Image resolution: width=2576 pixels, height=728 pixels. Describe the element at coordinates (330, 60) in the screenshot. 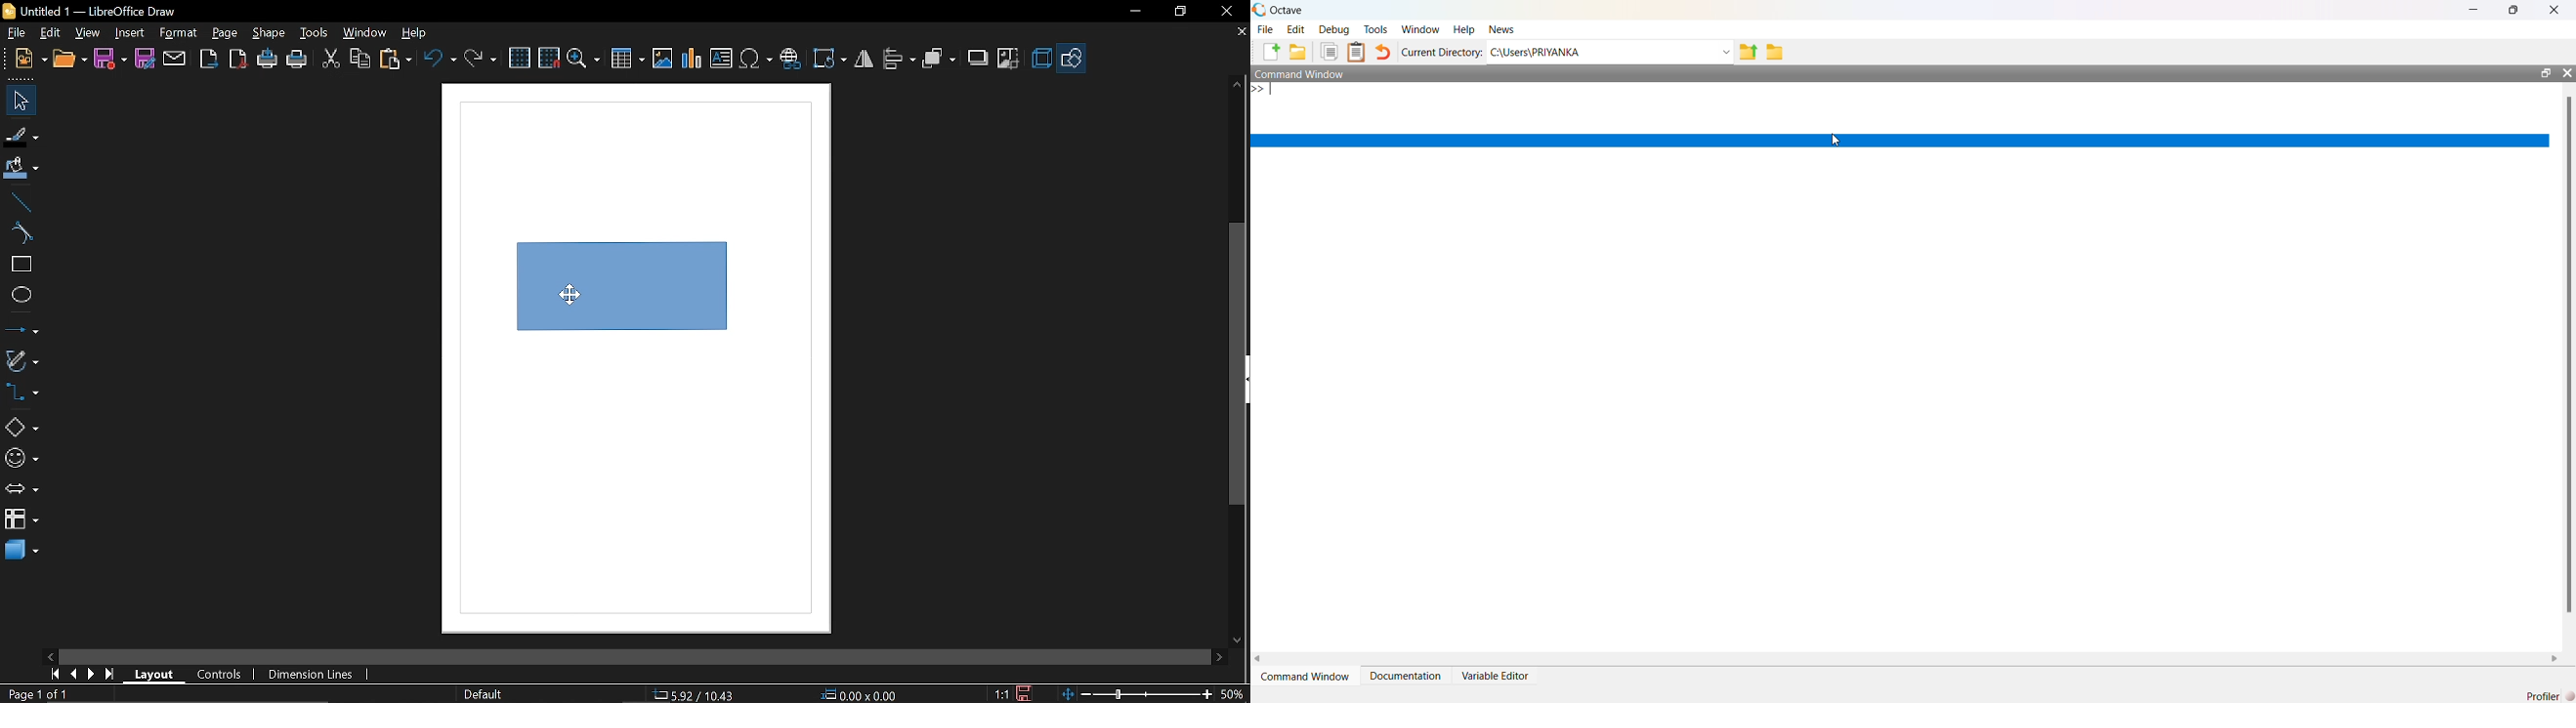

I see `Cut` at that location.